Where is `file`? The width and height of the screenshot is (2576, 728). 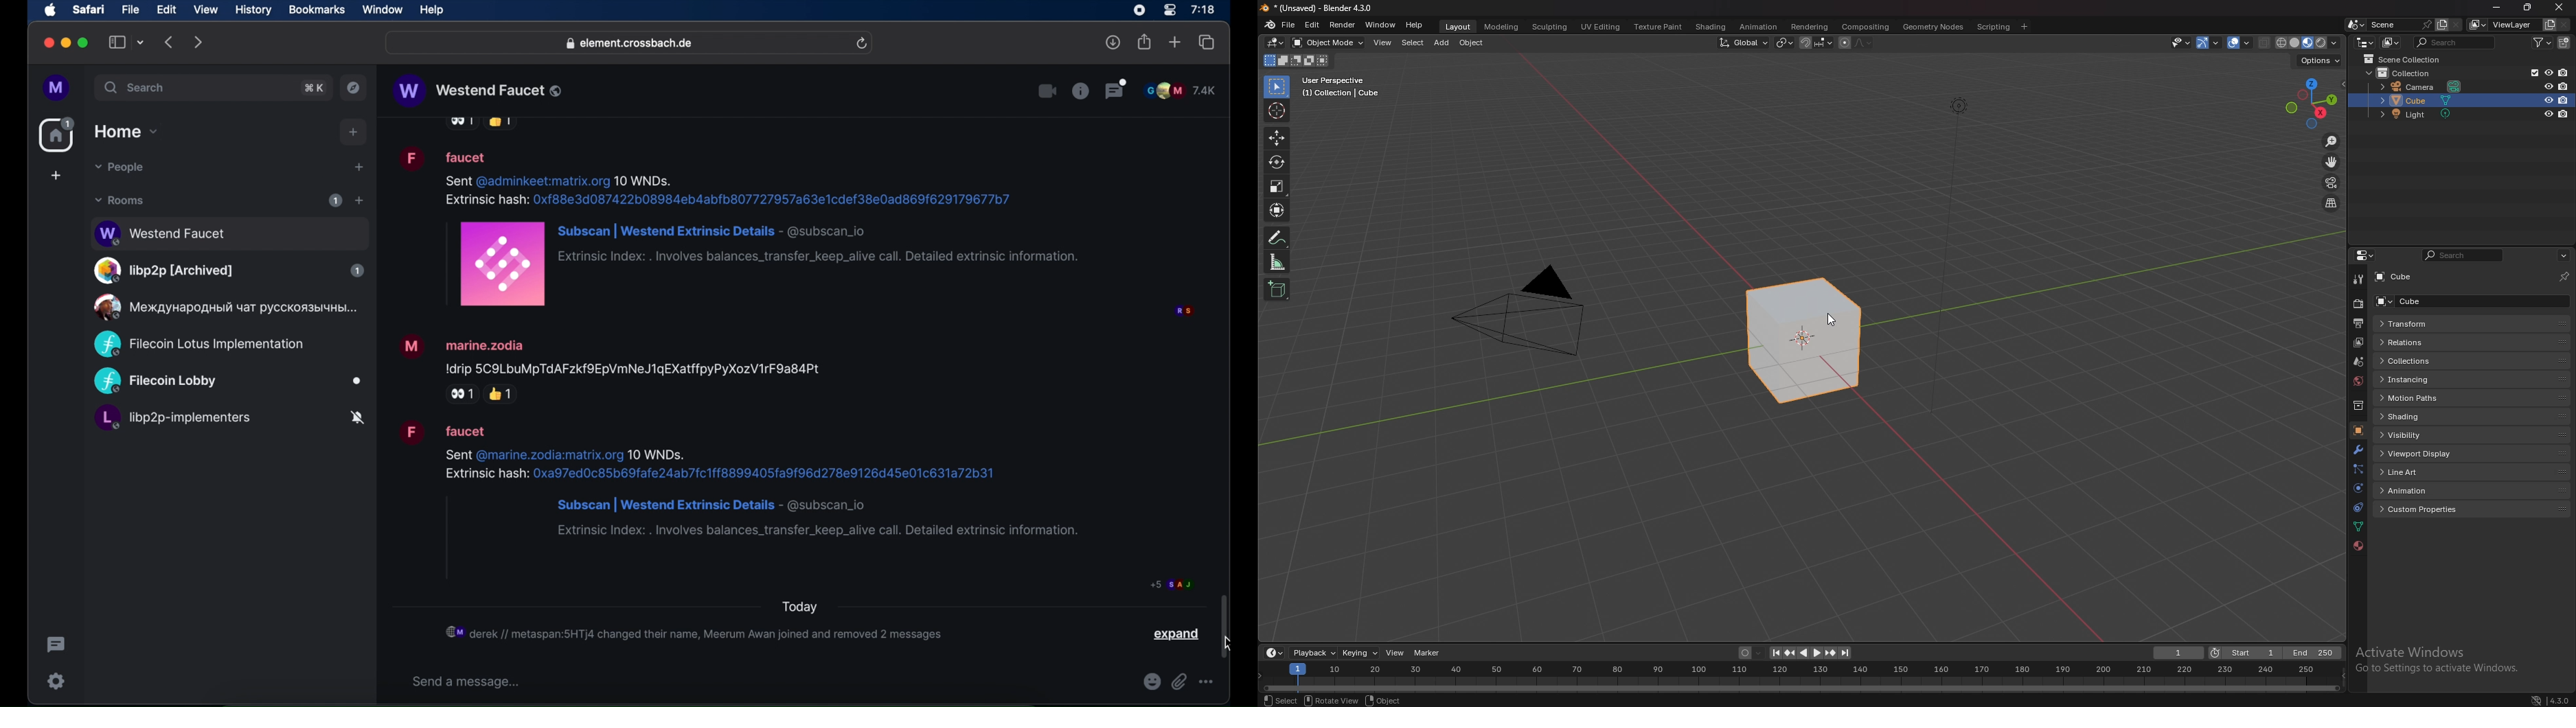 file is located at coordinates (130, 10).